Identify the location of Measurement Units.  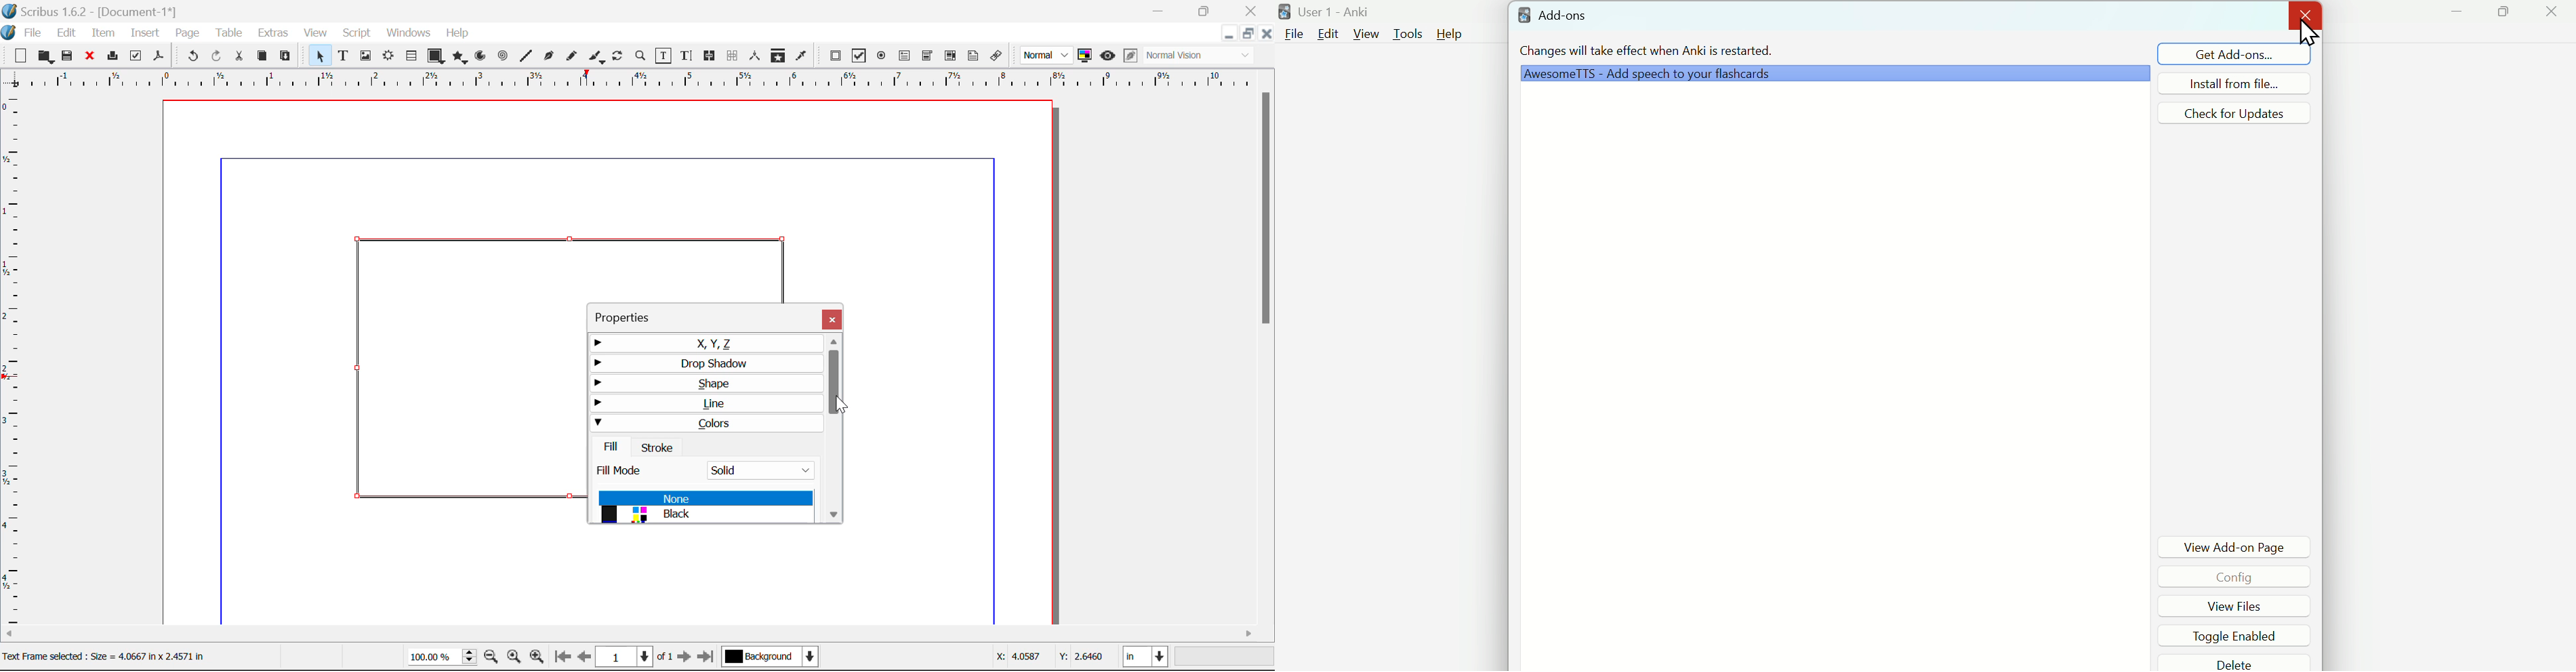
(1147, 658).